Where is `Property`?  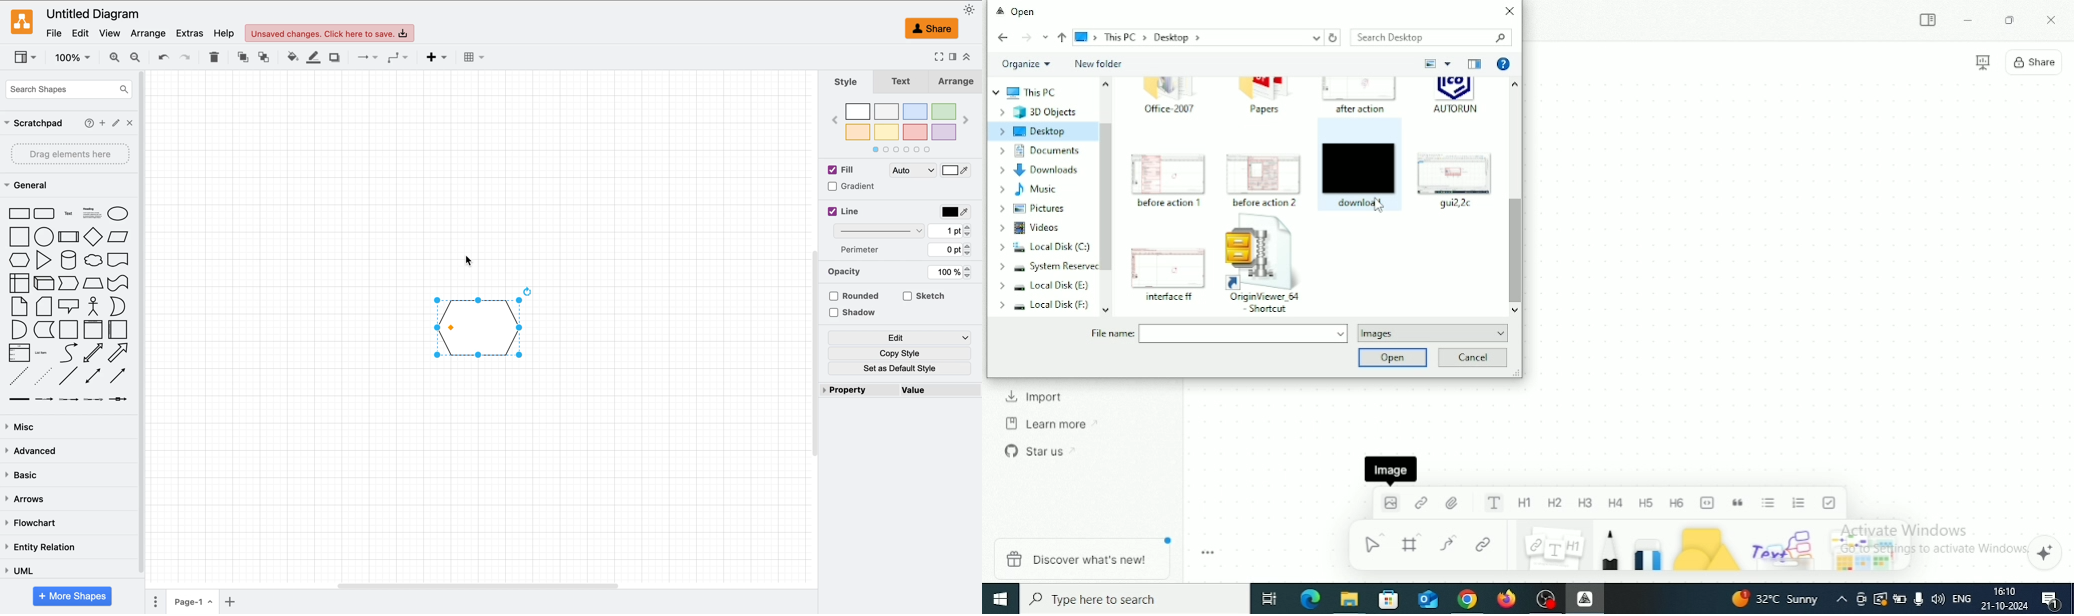
Property is located at coordinates (858, 388).